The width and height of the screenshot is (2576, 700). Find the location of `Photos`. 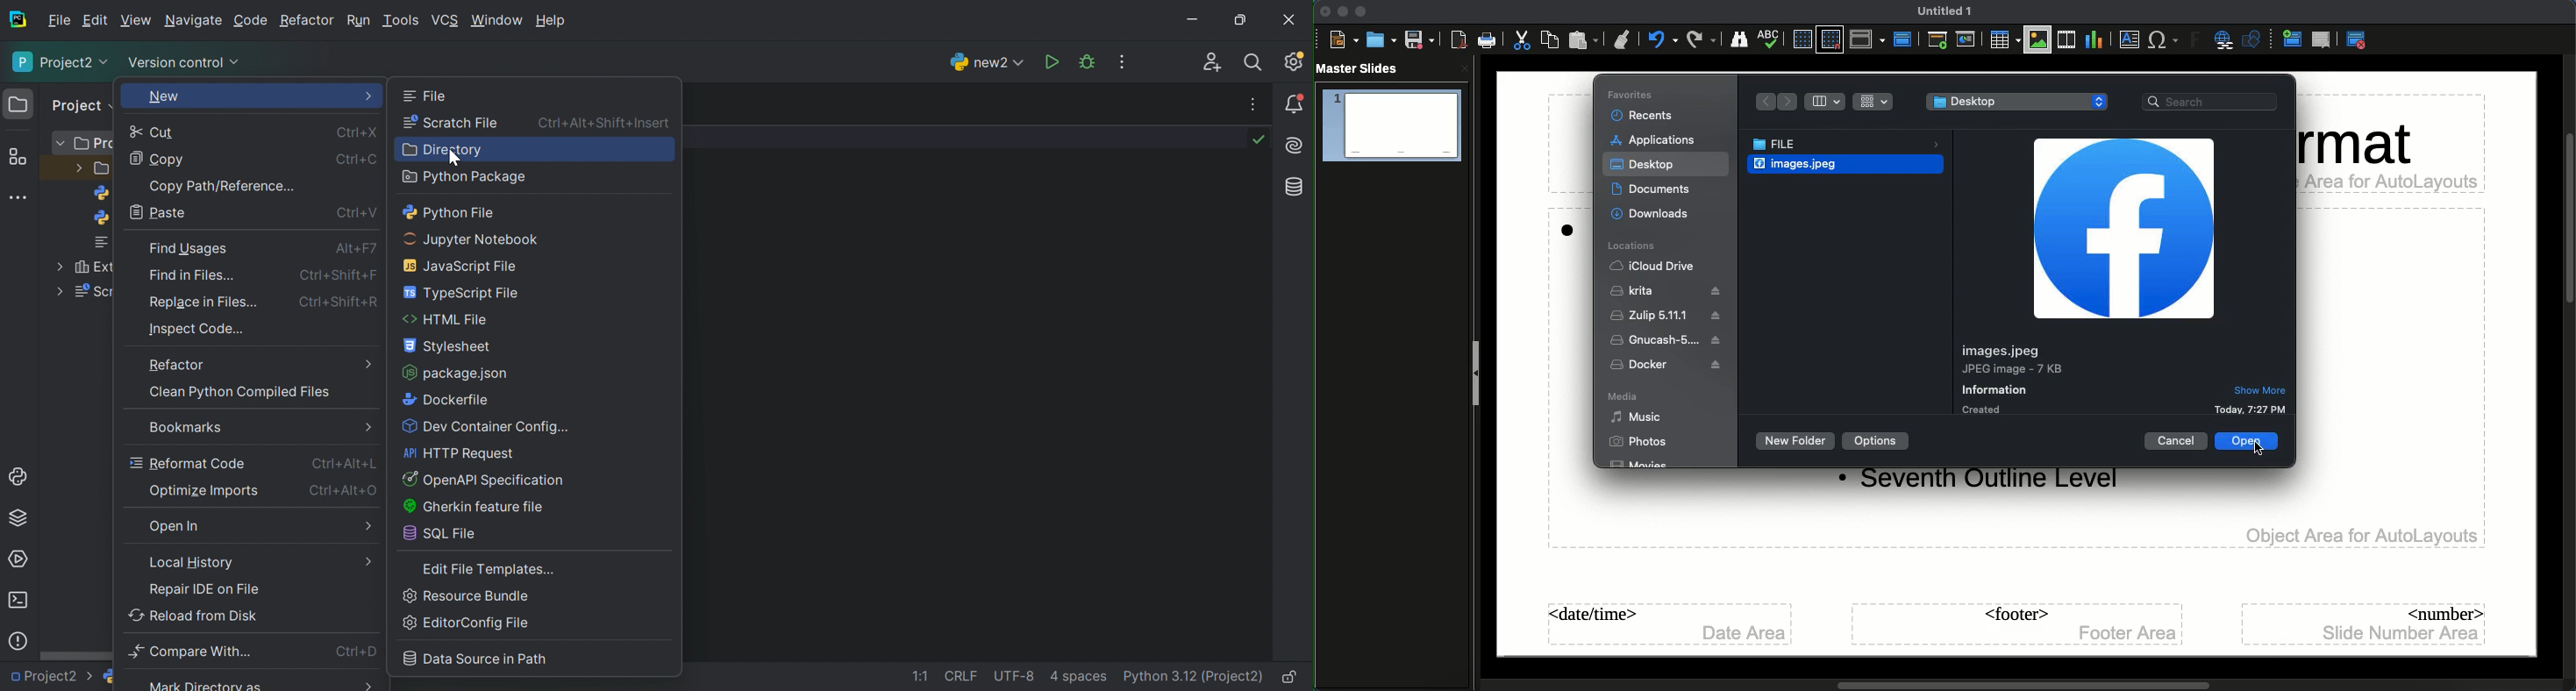

Photos is located at coordinates (1638, 441).